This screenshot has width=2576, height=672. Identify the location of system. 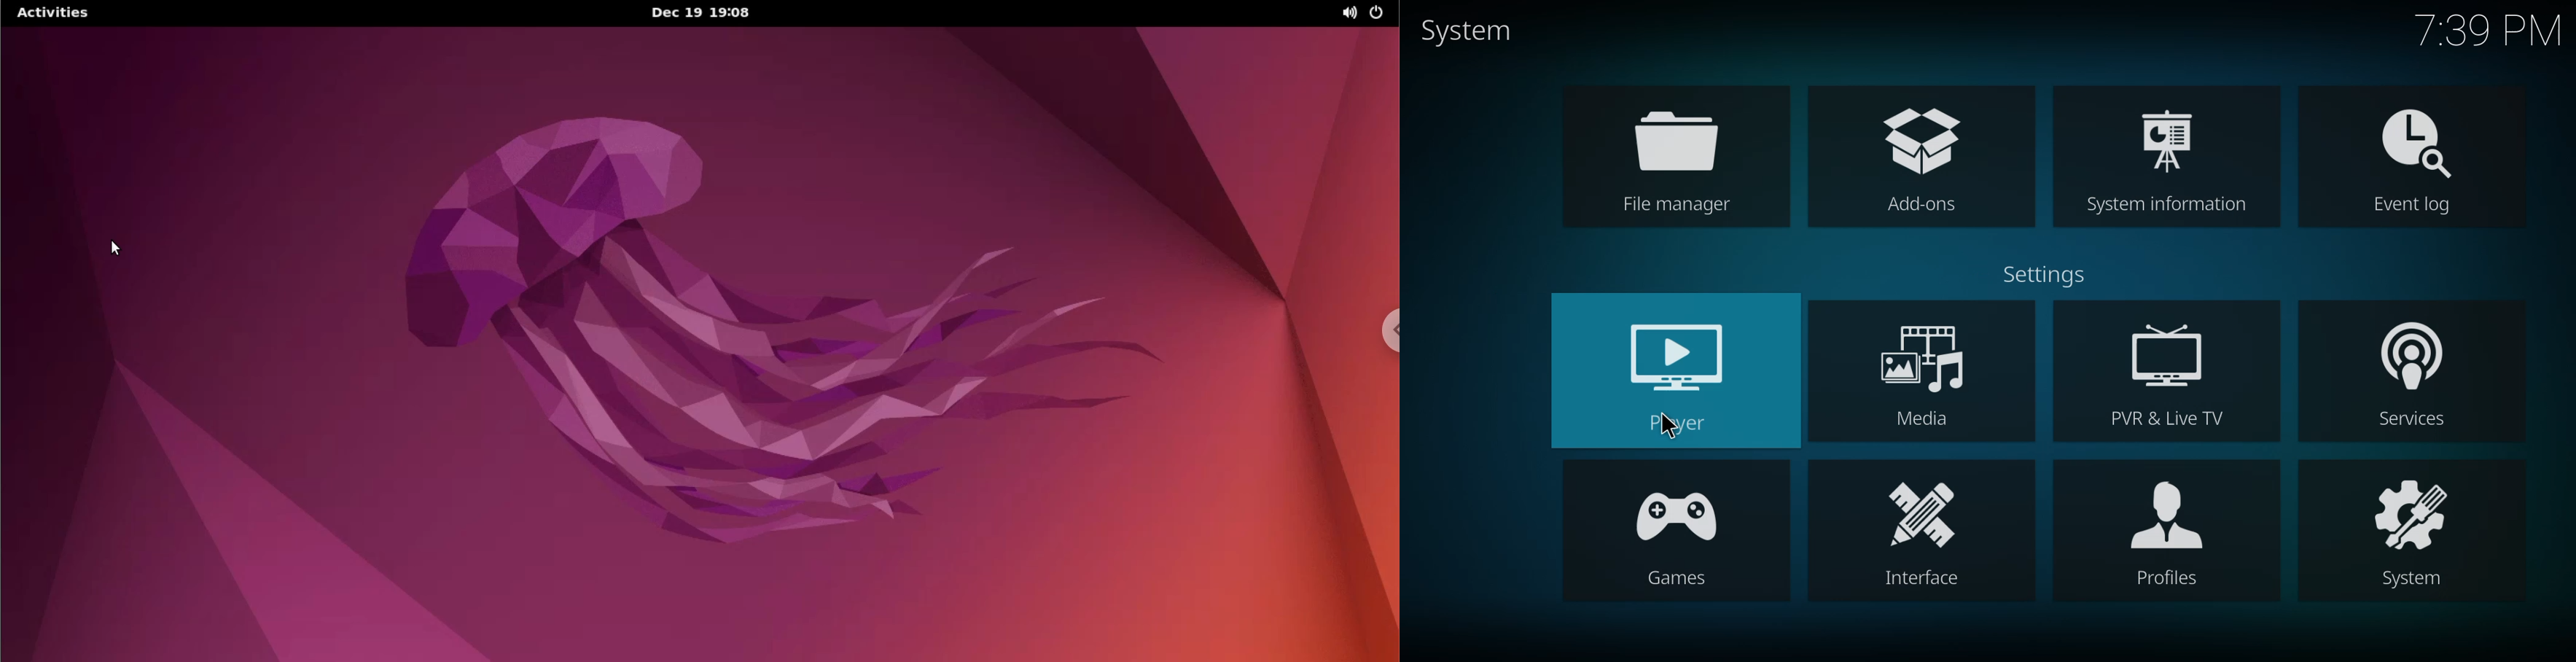
(2416, 533).